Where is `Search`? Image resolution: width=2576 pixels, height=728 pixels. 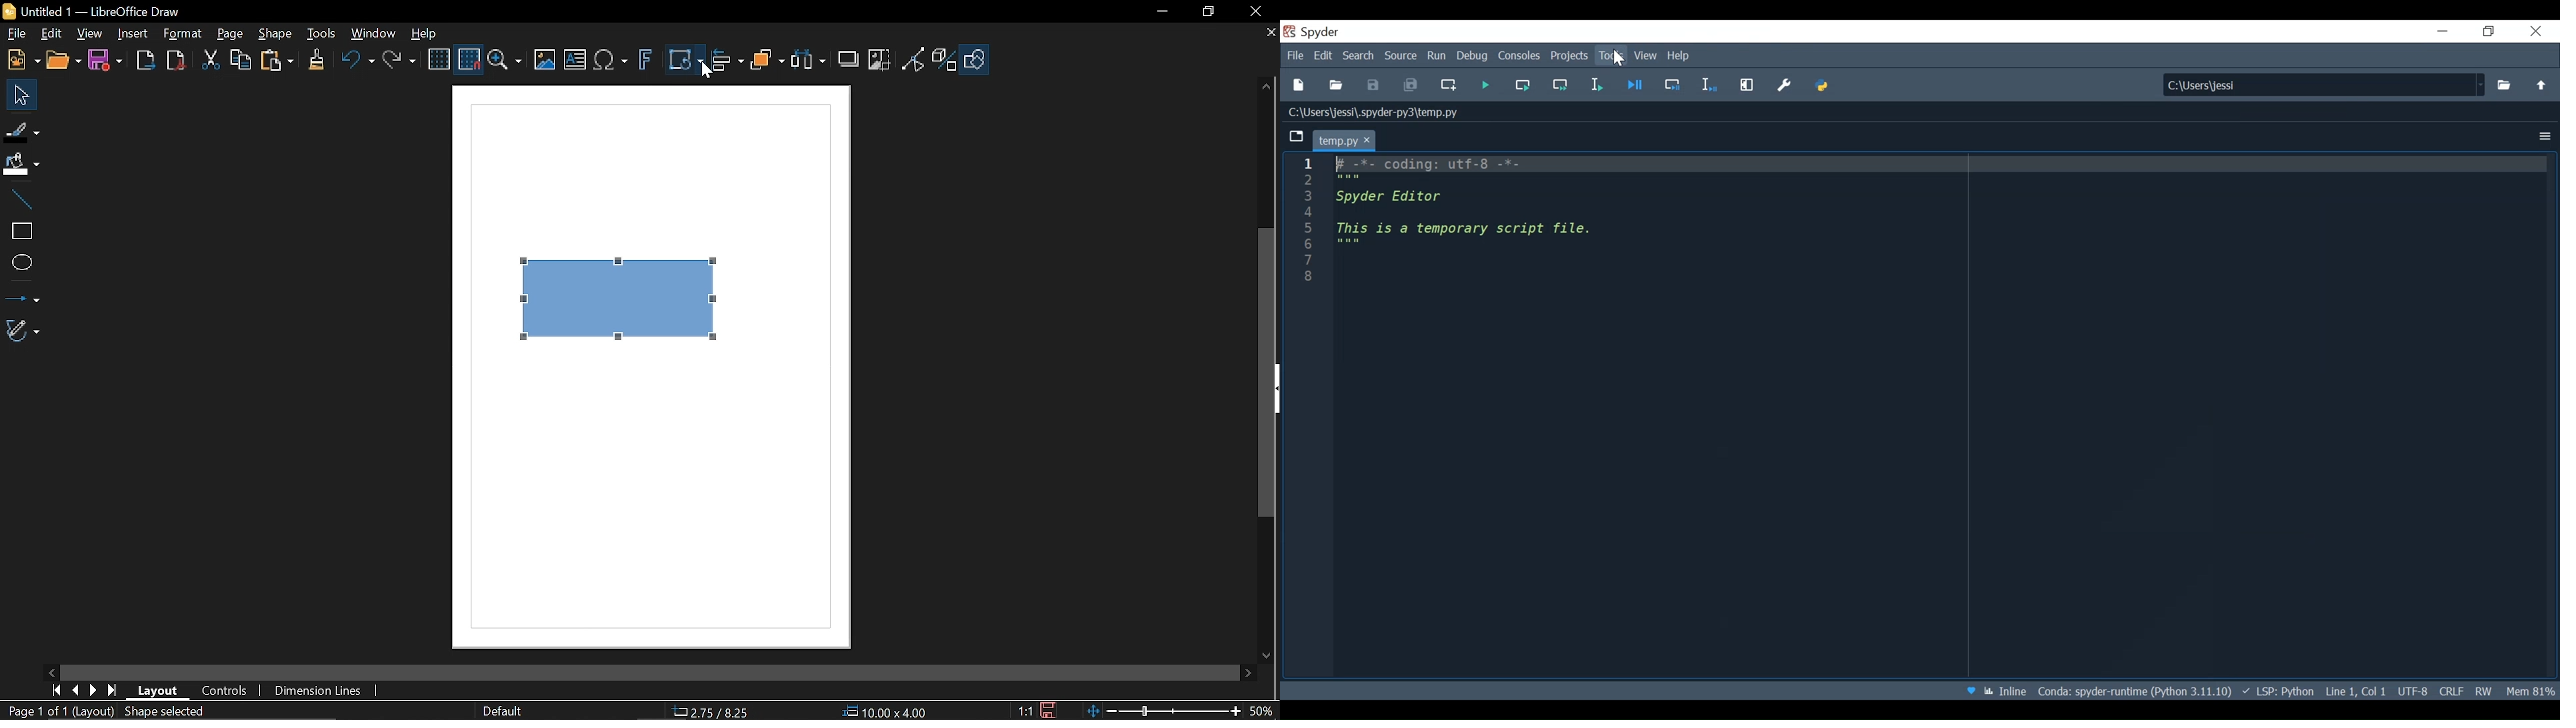
Search is located at coordinates (1359, 56).